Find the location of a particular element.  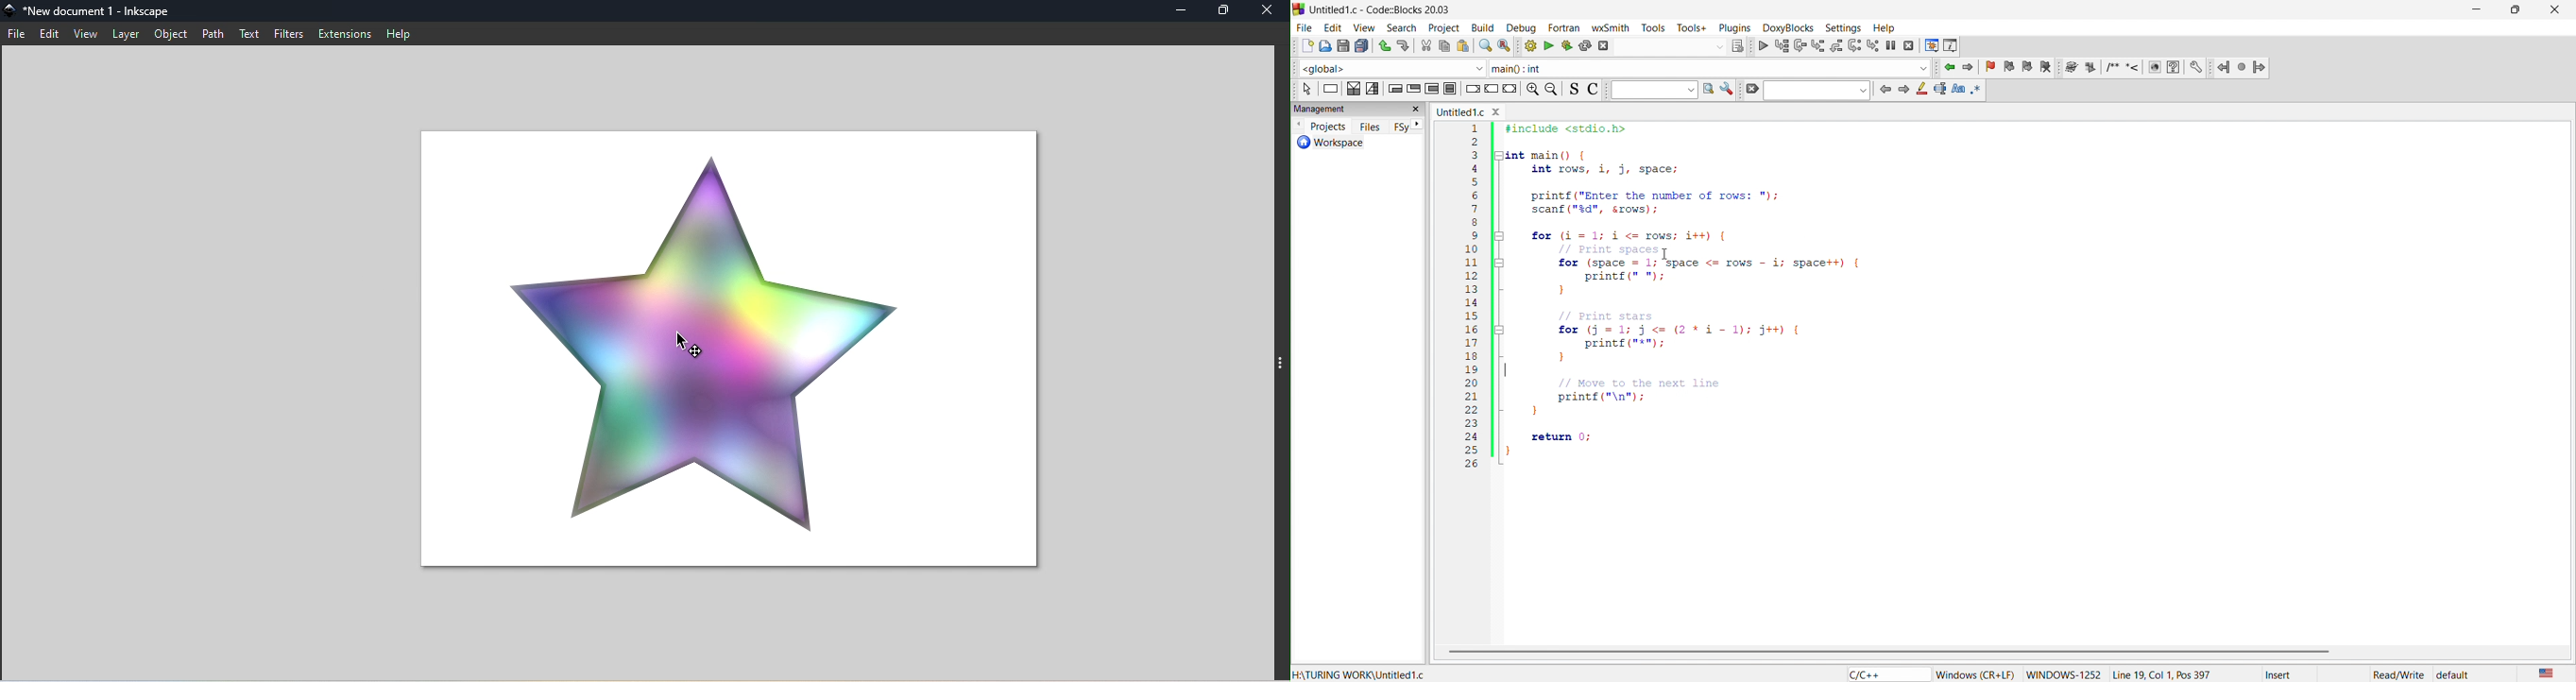

build is located at coordinates (1481, 26).